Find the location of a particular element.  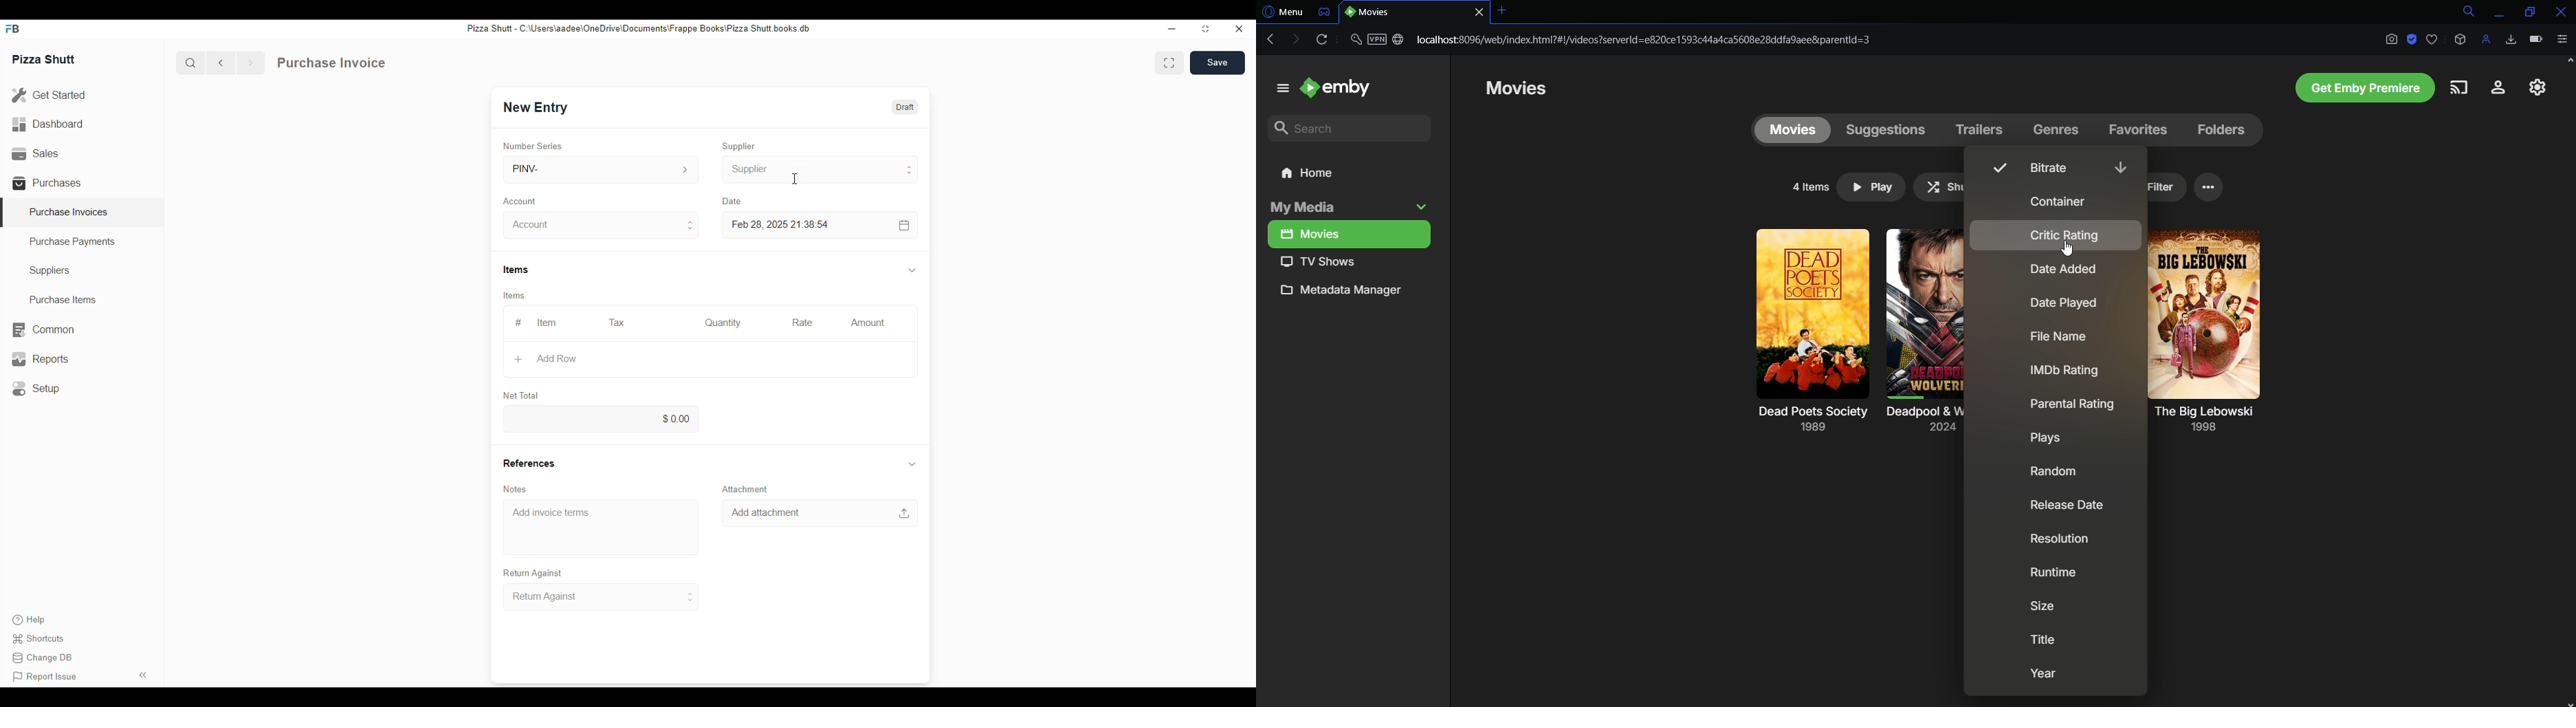

resize is located at coordinates (1204, 29).